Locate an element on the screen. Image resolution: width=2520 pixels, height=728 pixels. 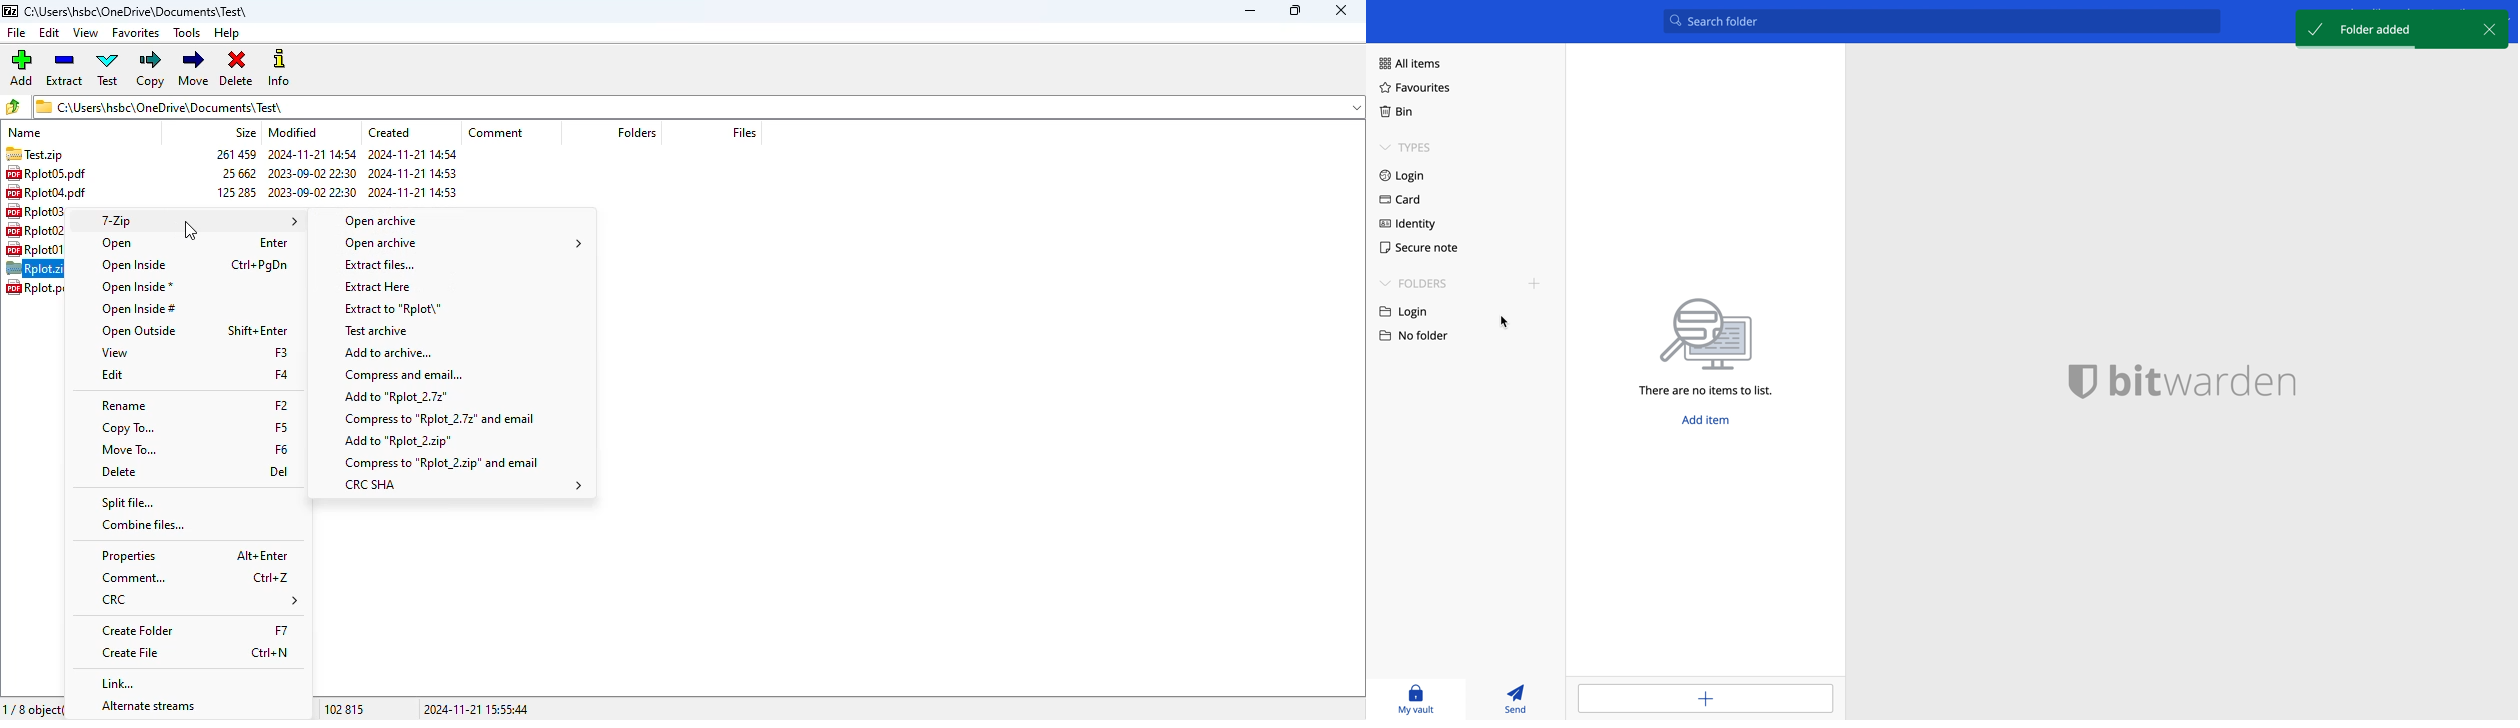
view is located at coordinates (86, 33).